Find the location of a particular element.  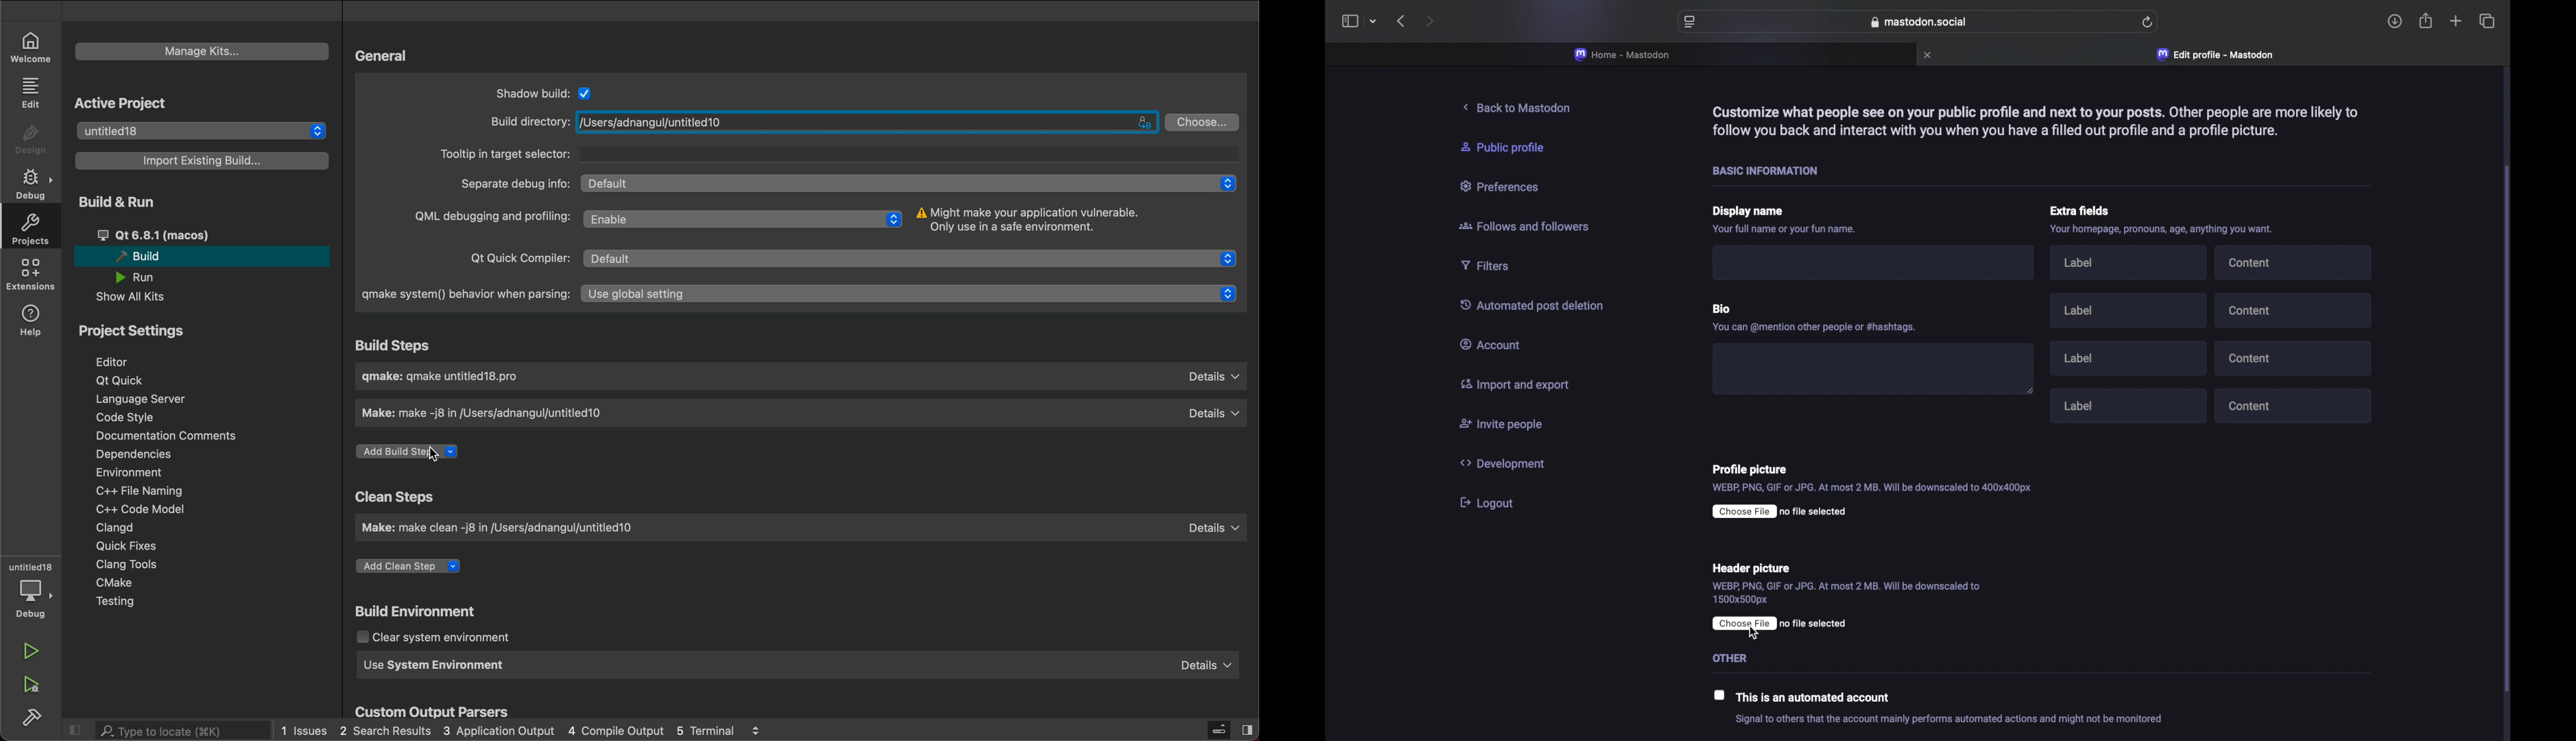

label is located at coordinates (2130, 403).